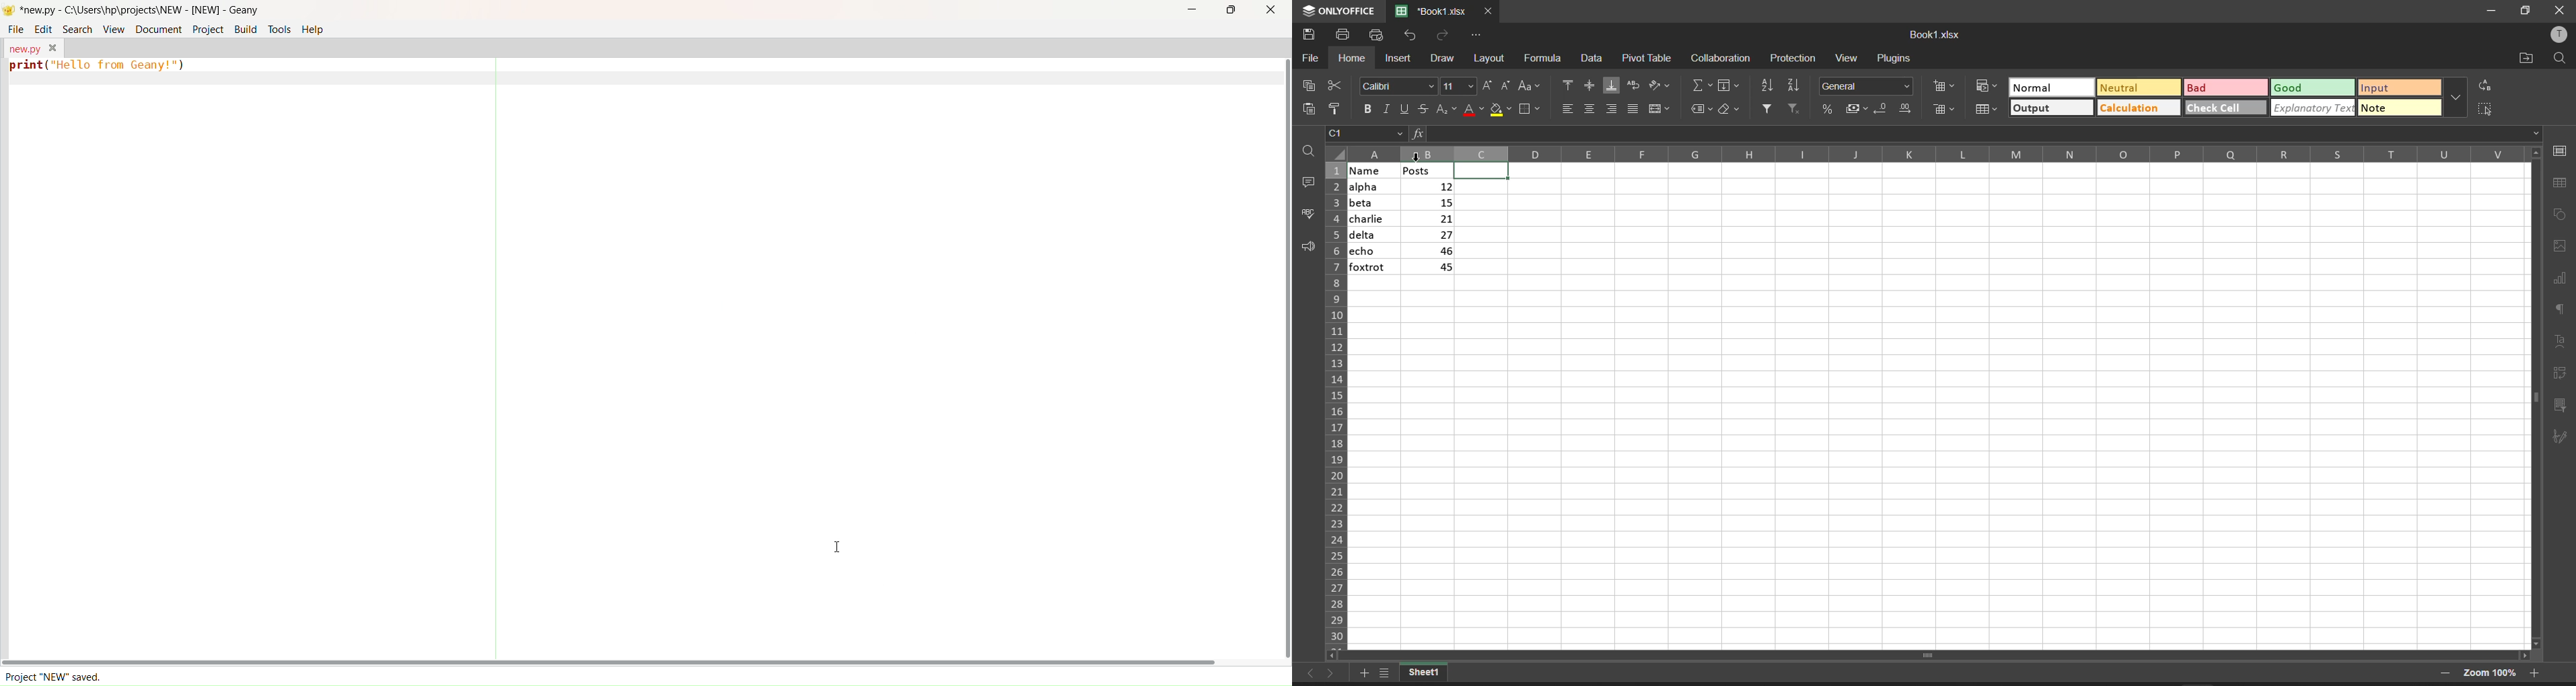 The height and width of the screenshot is (700, 2576). What do you see at coordinates (1404, 110) in the screenshot?
I see `underline` at bounding box center [1404, 110].